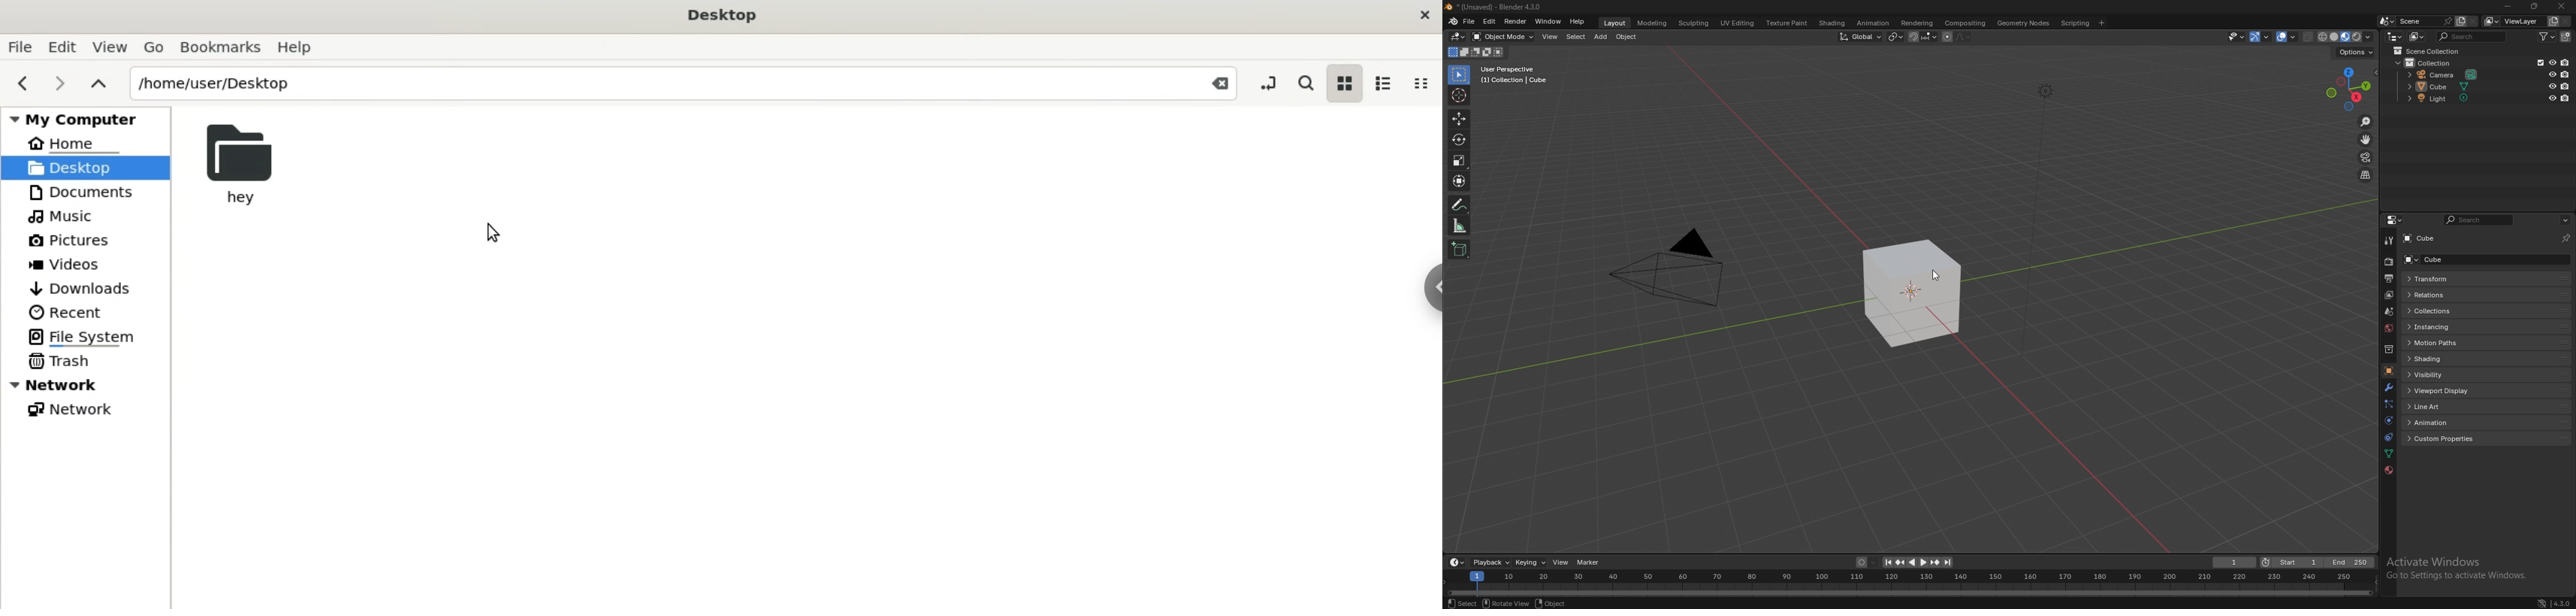  I want to click on play animation, so click(1917, 562).